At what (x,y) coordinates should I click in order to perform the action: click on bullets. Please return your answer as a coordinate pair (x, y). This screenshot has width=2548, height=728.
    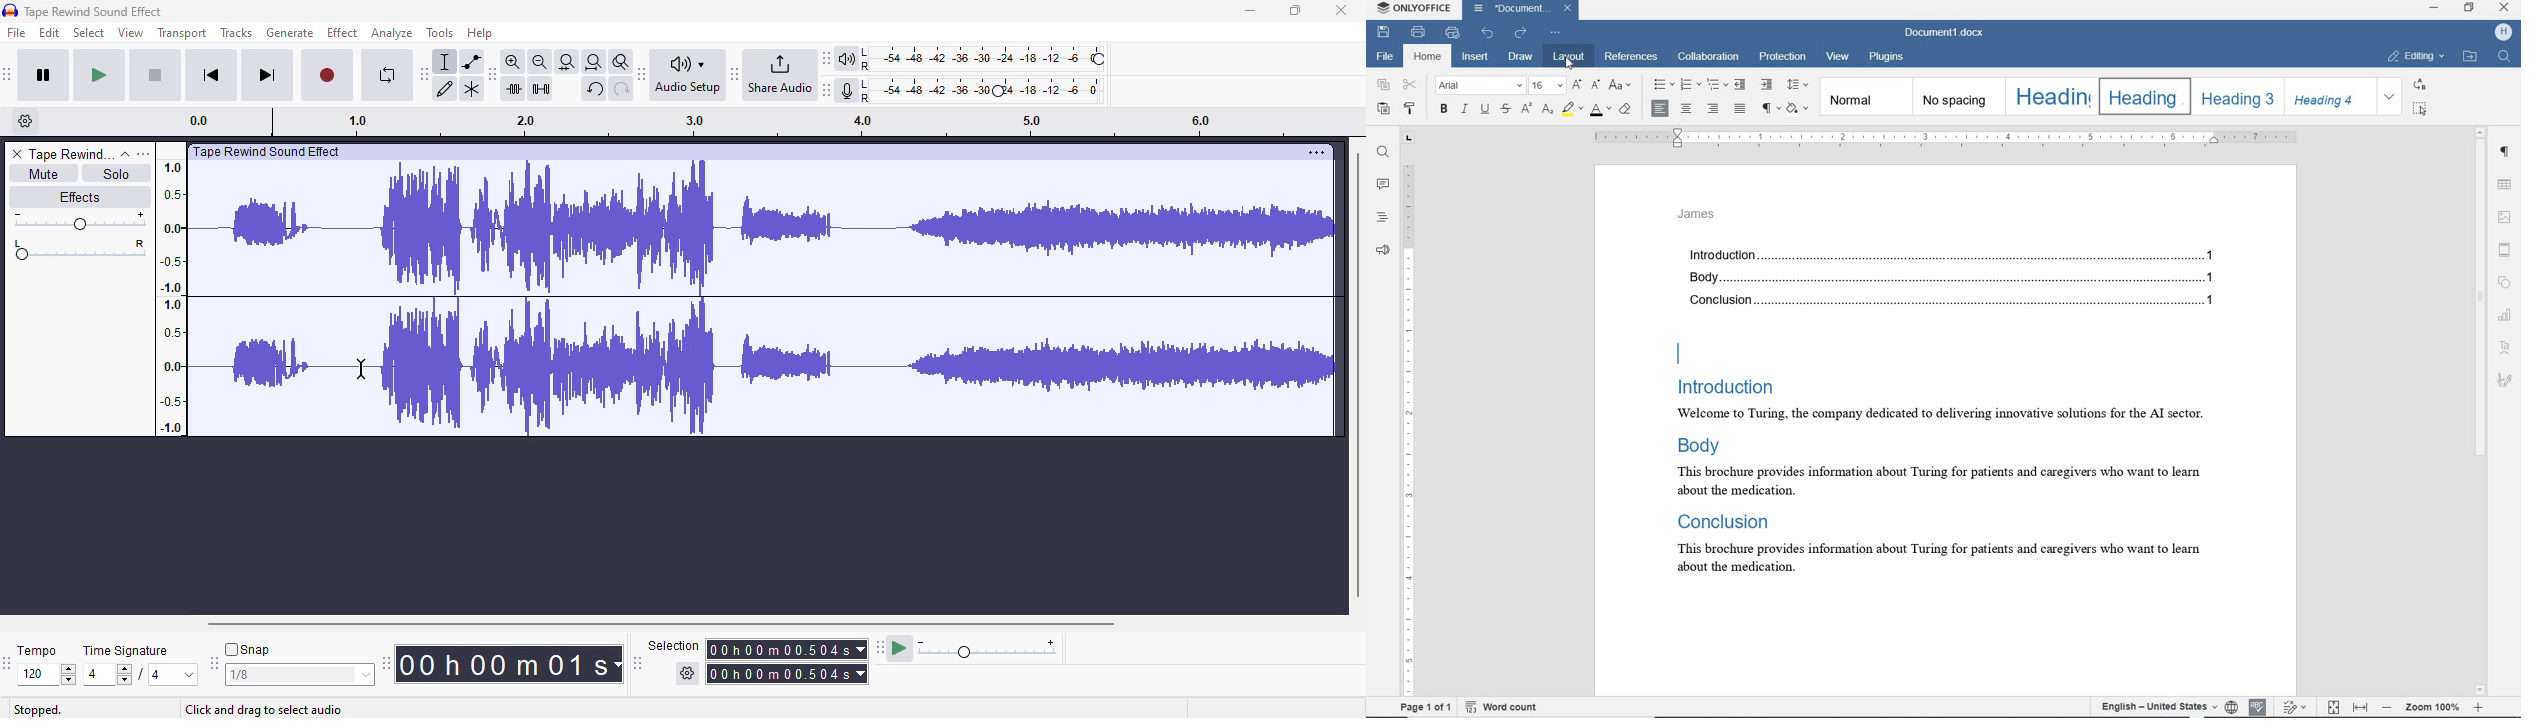
    Looking at the image, I should click on (1663, 85).